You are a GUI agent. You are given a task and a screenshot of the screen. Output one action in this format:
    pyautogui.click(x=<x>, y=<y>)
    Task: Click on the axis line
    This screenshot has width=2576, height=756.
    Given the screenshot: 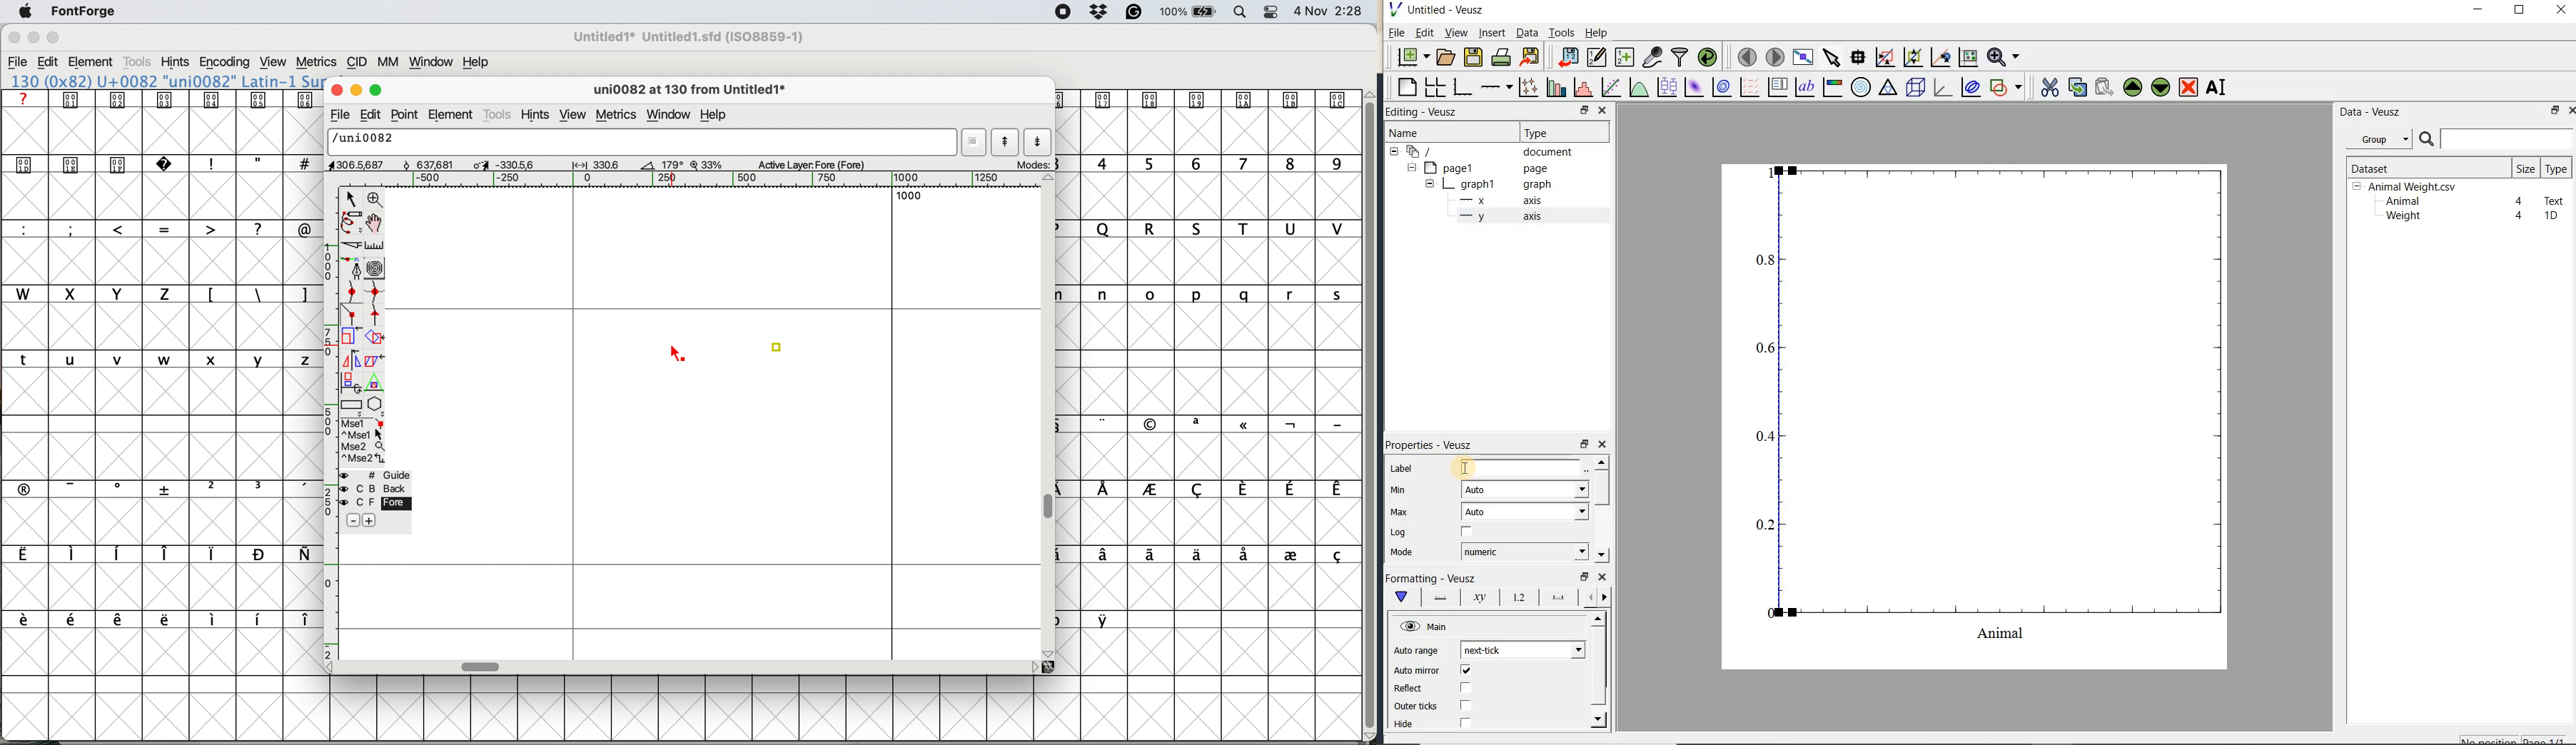 What is the action you would take?
    pyautogui.click(x=1438, y=597)
    